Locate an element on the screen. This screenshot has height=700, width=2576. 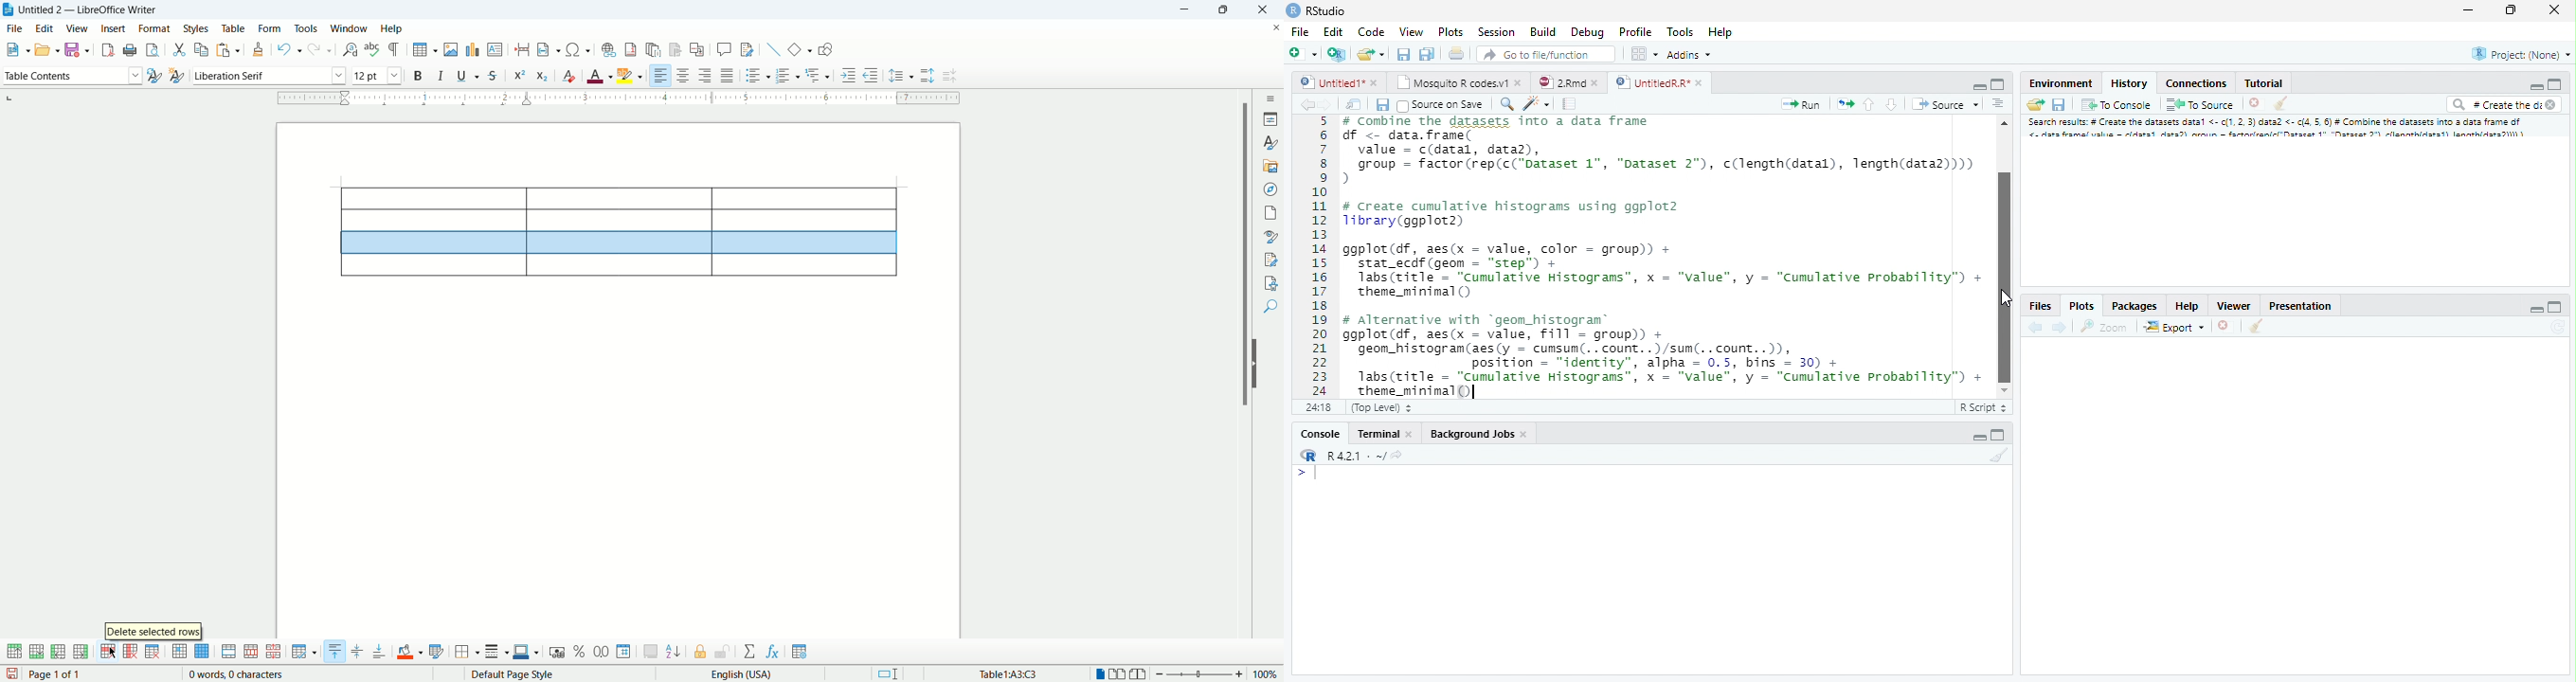
insert image is located at coordinates (451, 49).